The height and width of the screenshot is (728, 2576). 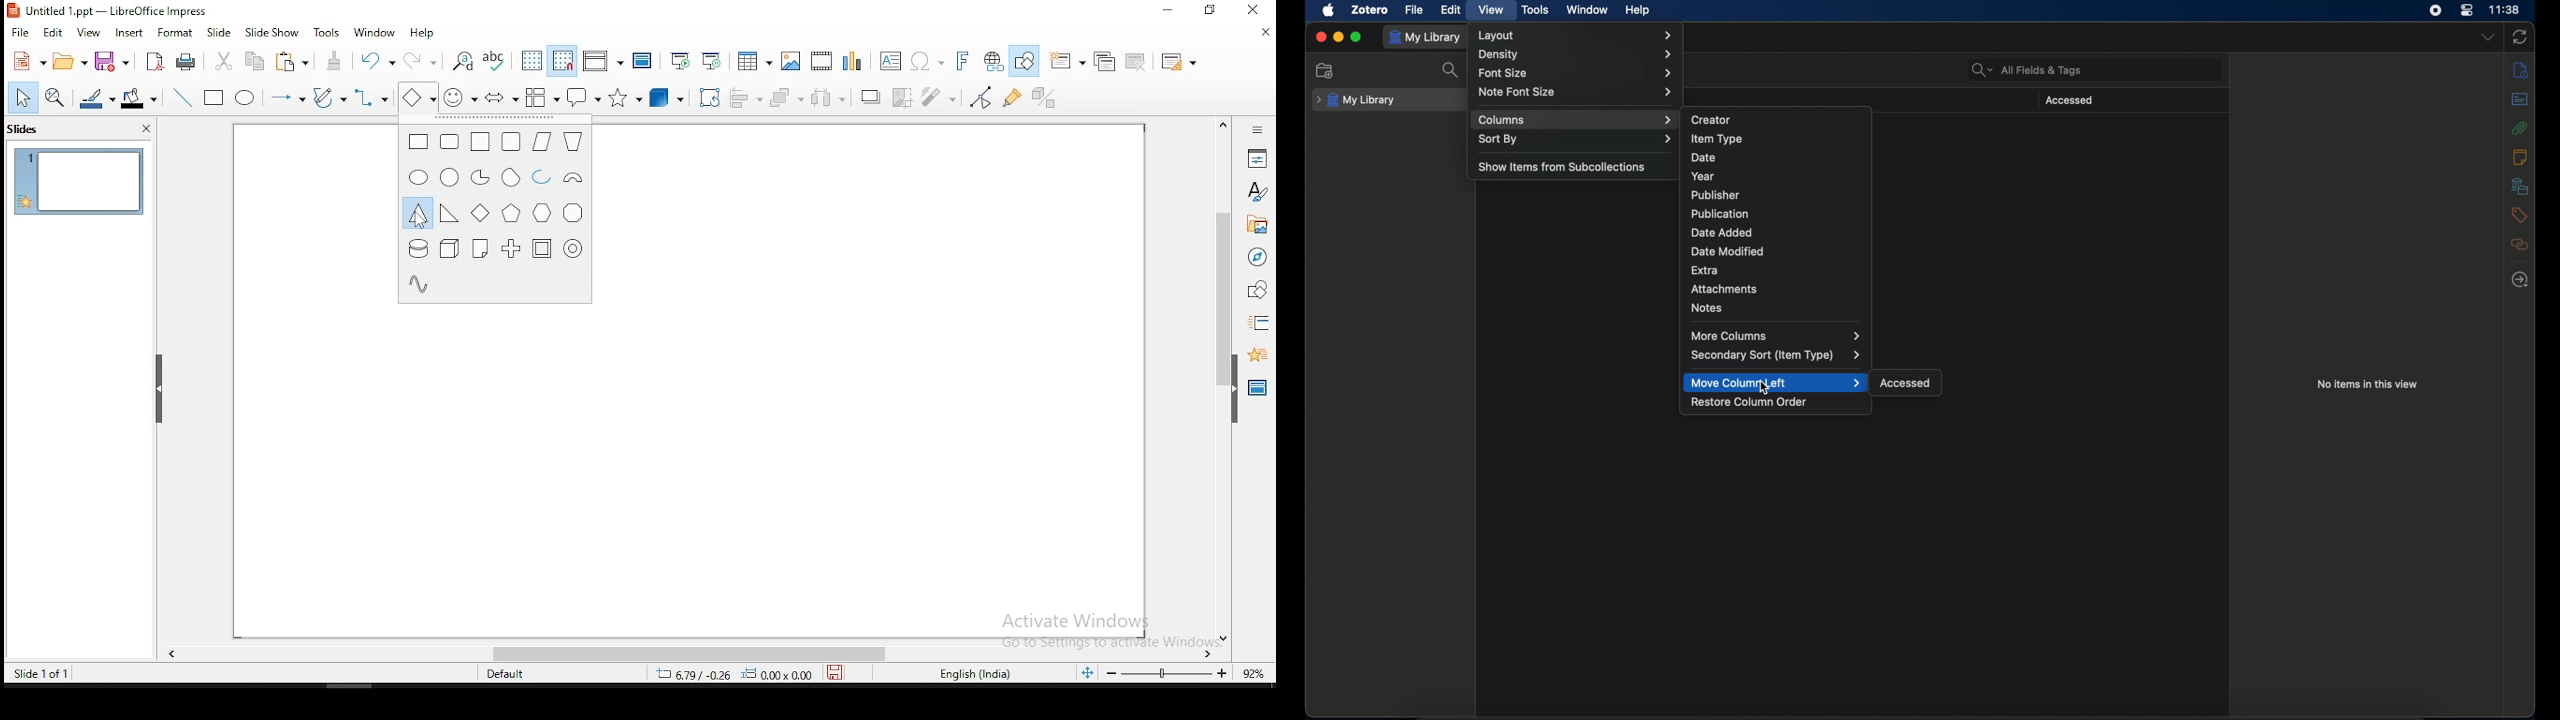 What do you see at coordinates (1451, 69) in the screenshot?
I see `search` at bounding box center [1451, 69].